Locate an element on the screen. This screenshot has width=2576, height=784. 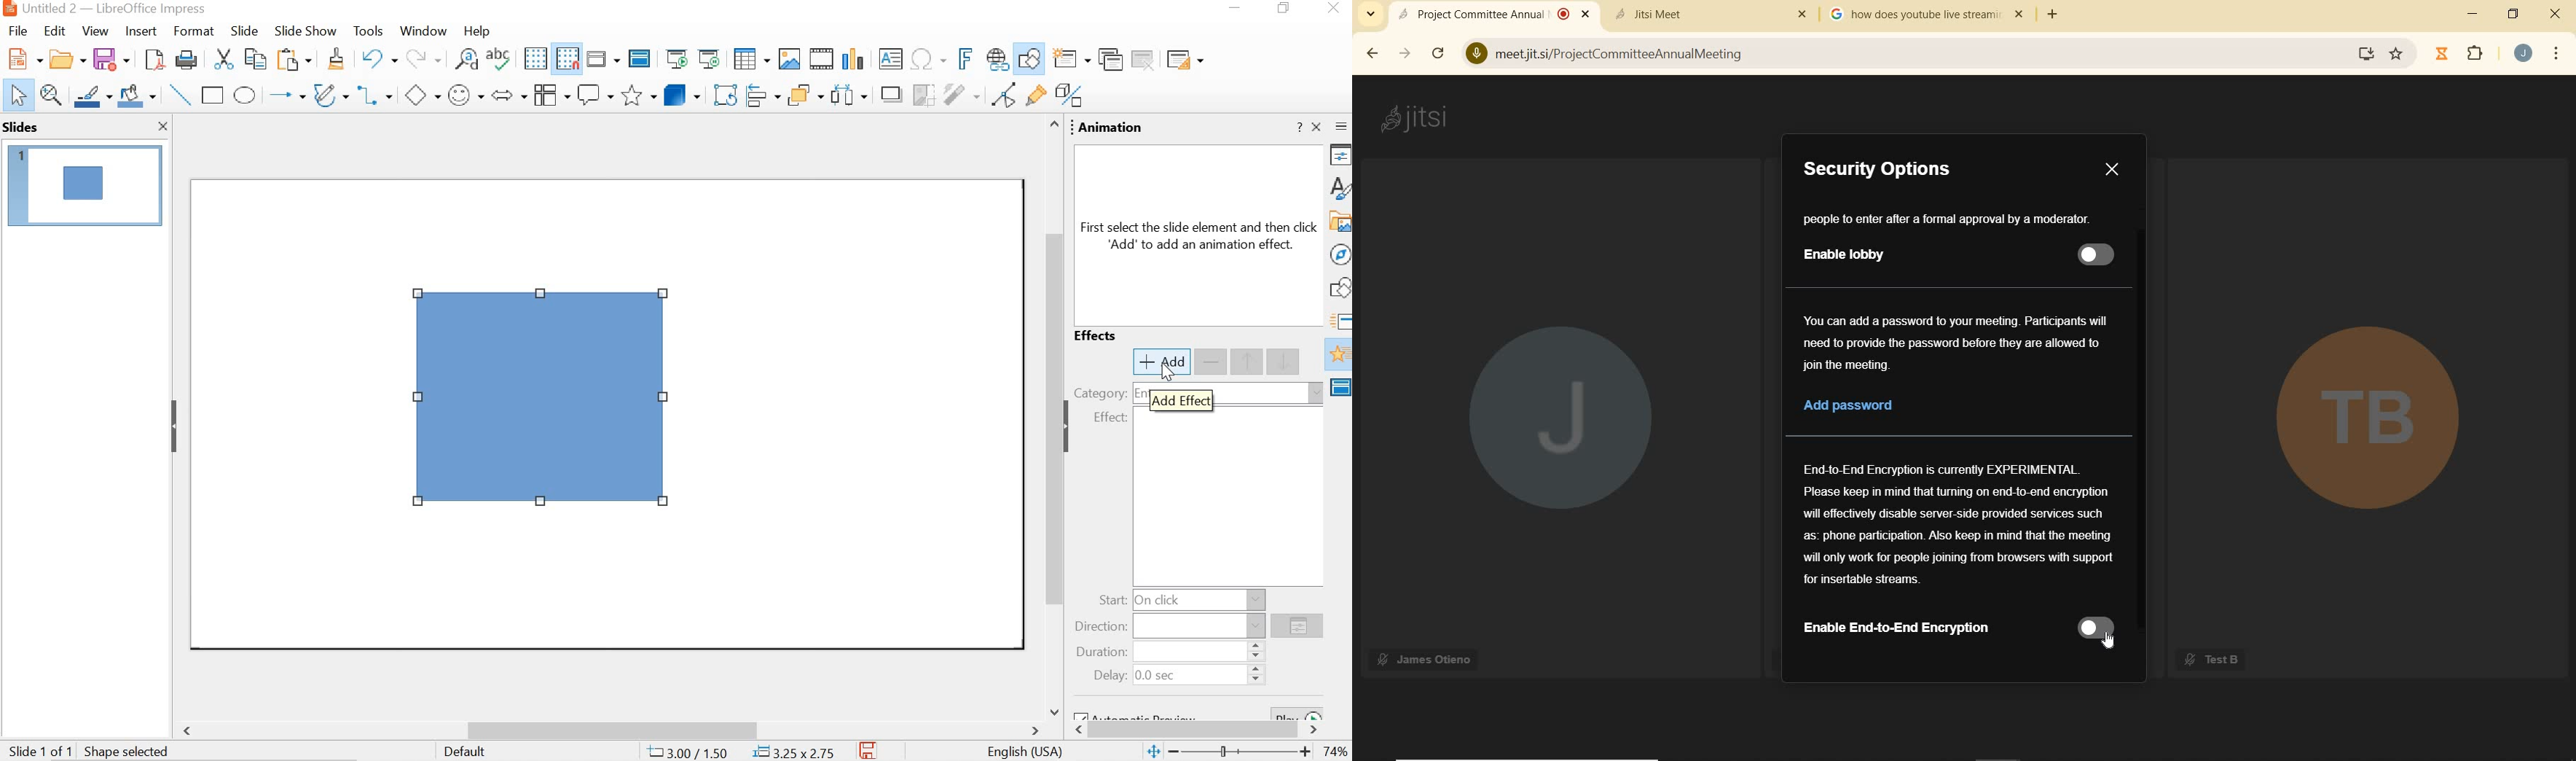
paste is located at coordinates (295, 60).